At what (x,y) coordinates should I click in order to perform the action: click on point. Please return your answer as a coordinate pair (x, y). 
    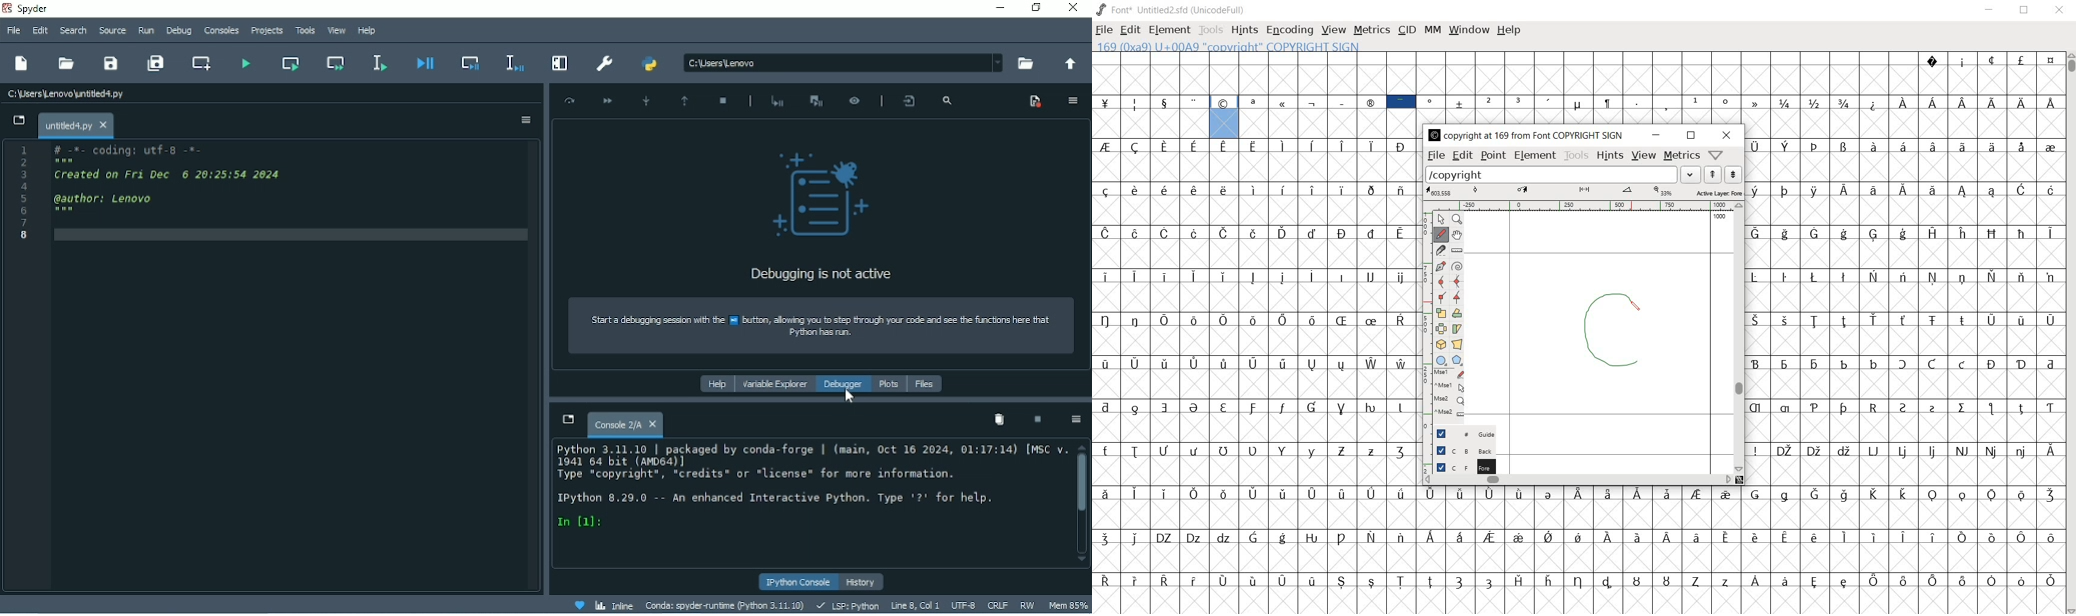
    Looking at the image, I should click on (1492, 156).